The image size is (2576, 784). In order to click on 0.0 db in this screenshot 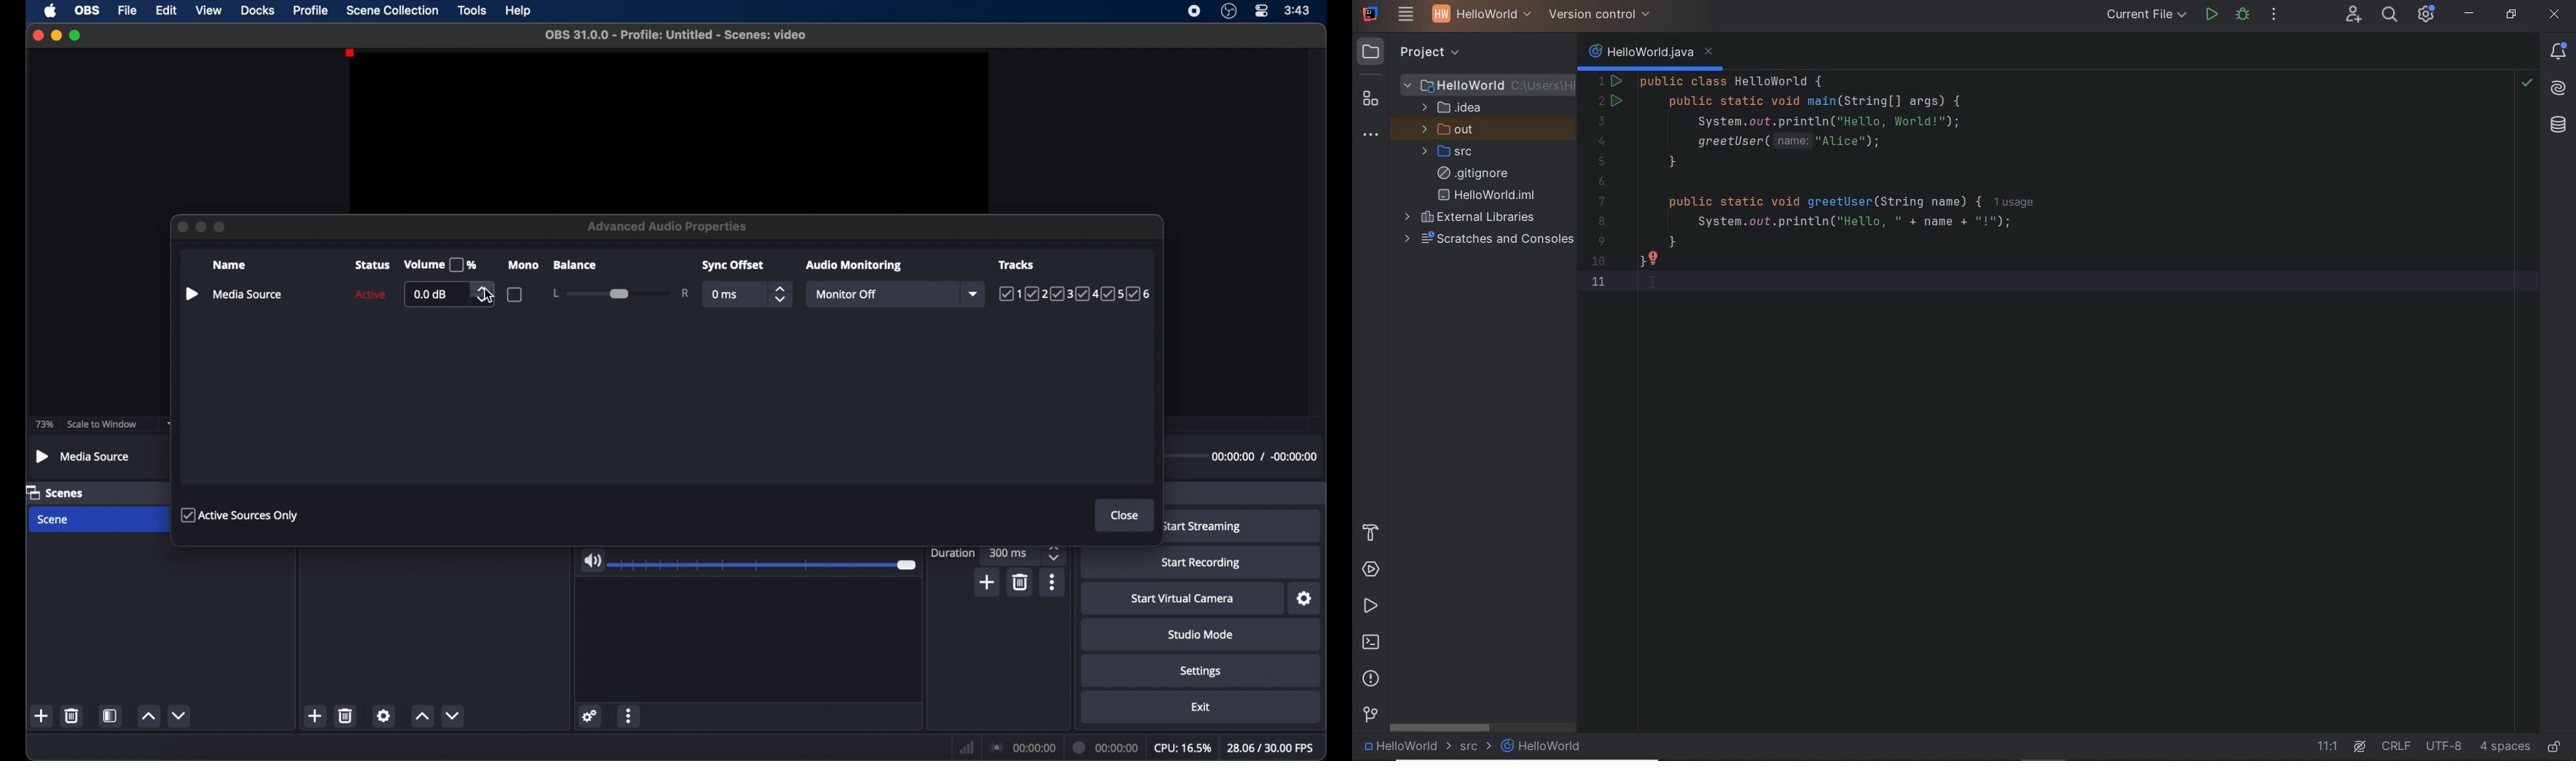, I will do `click(430, 295)`.